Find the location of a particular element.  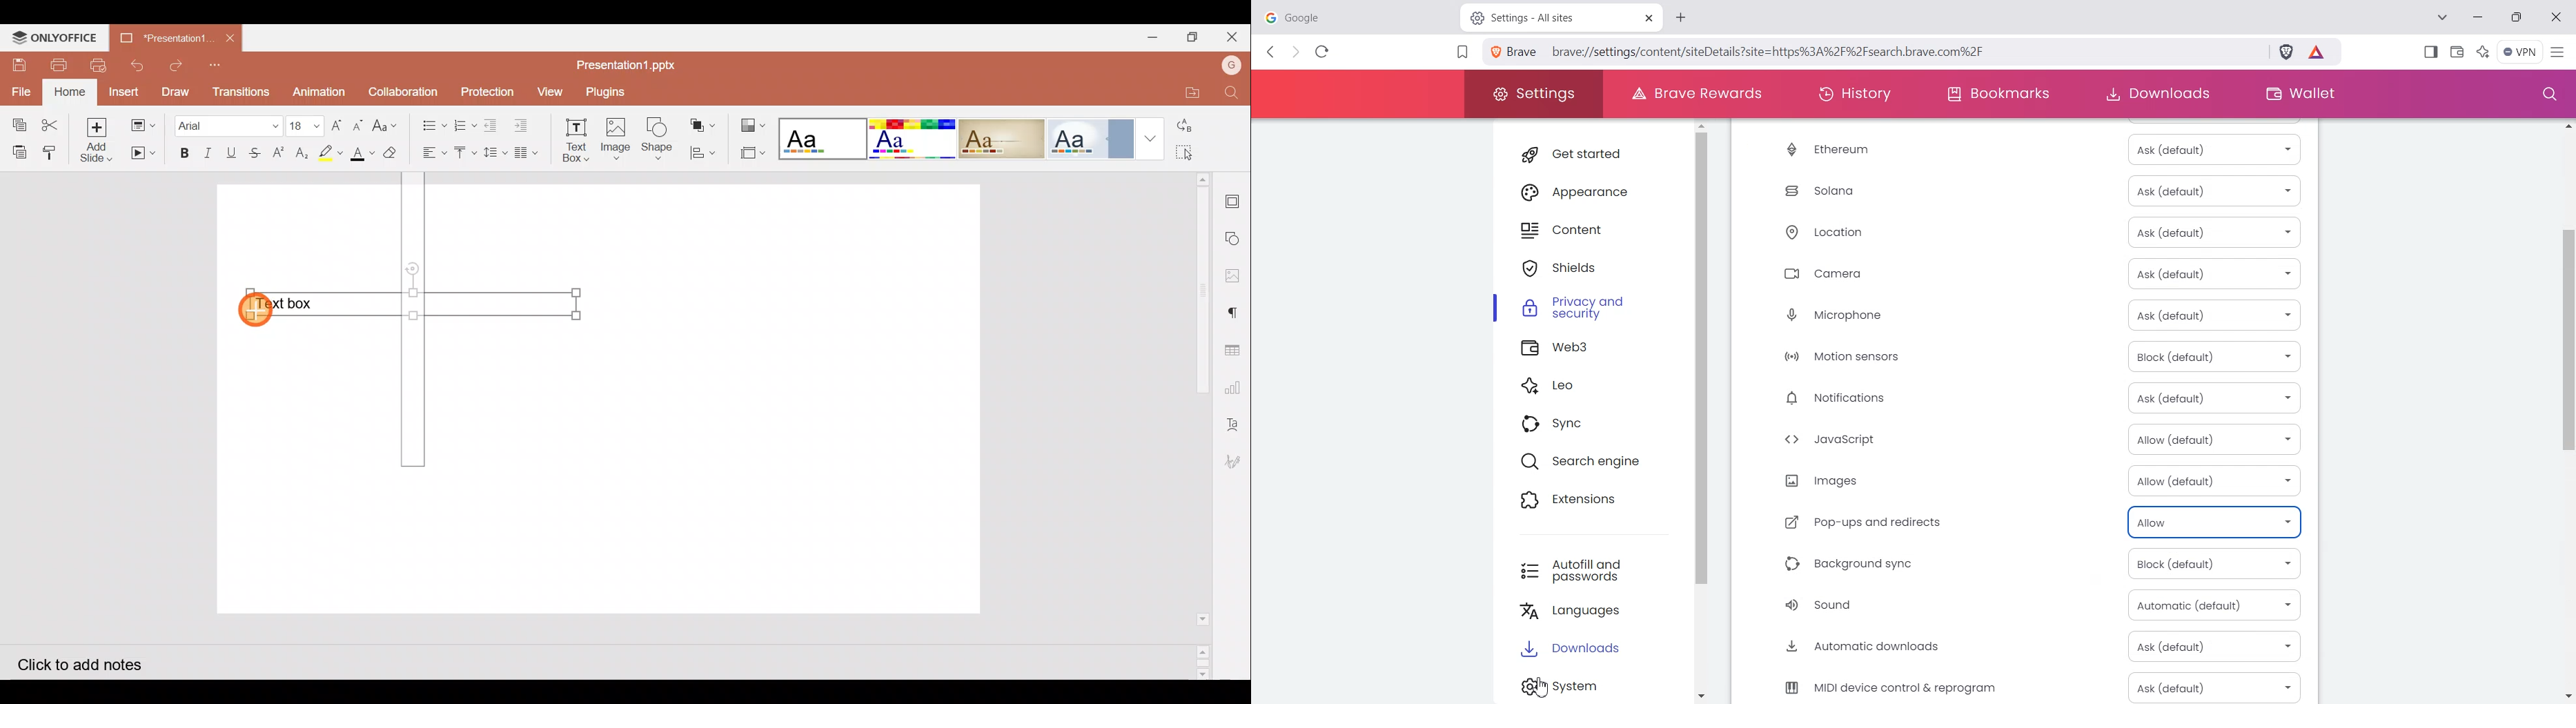

Blank is located at coordinates (820, 137).